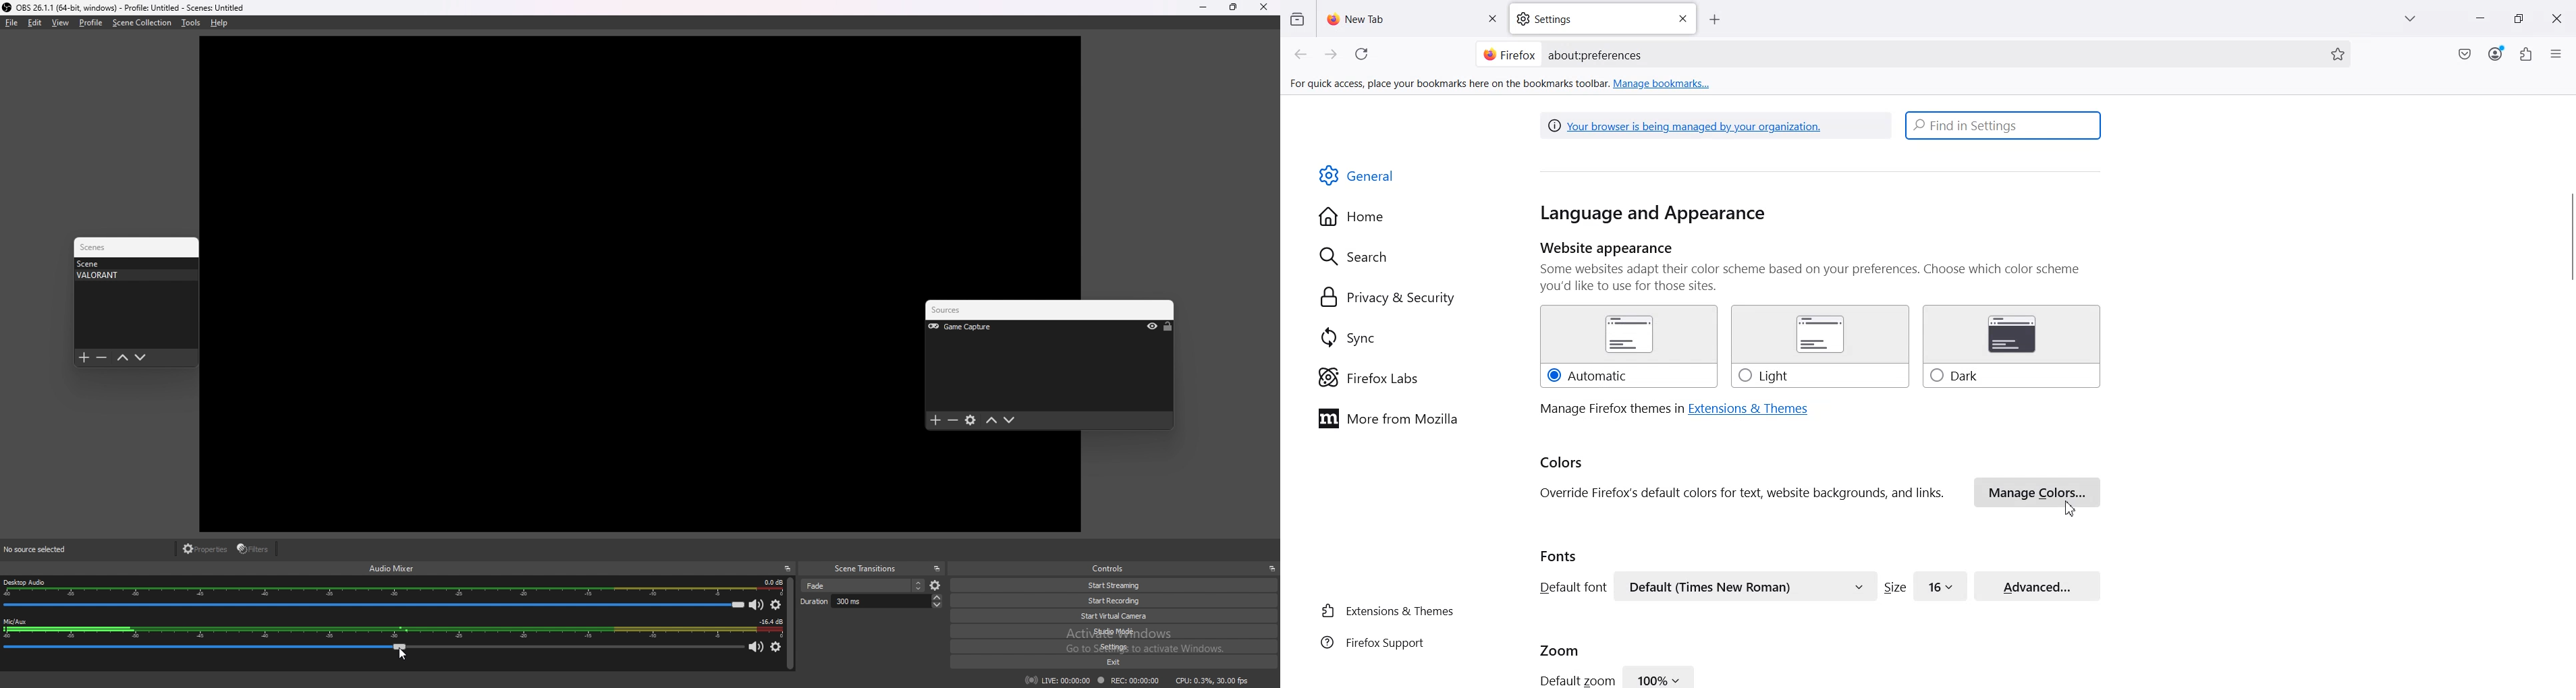  What do you see at coordinates (1388, 420) in the screenshot?
I see `jm] More from Mozilla` at bounding box center [1388, 420].